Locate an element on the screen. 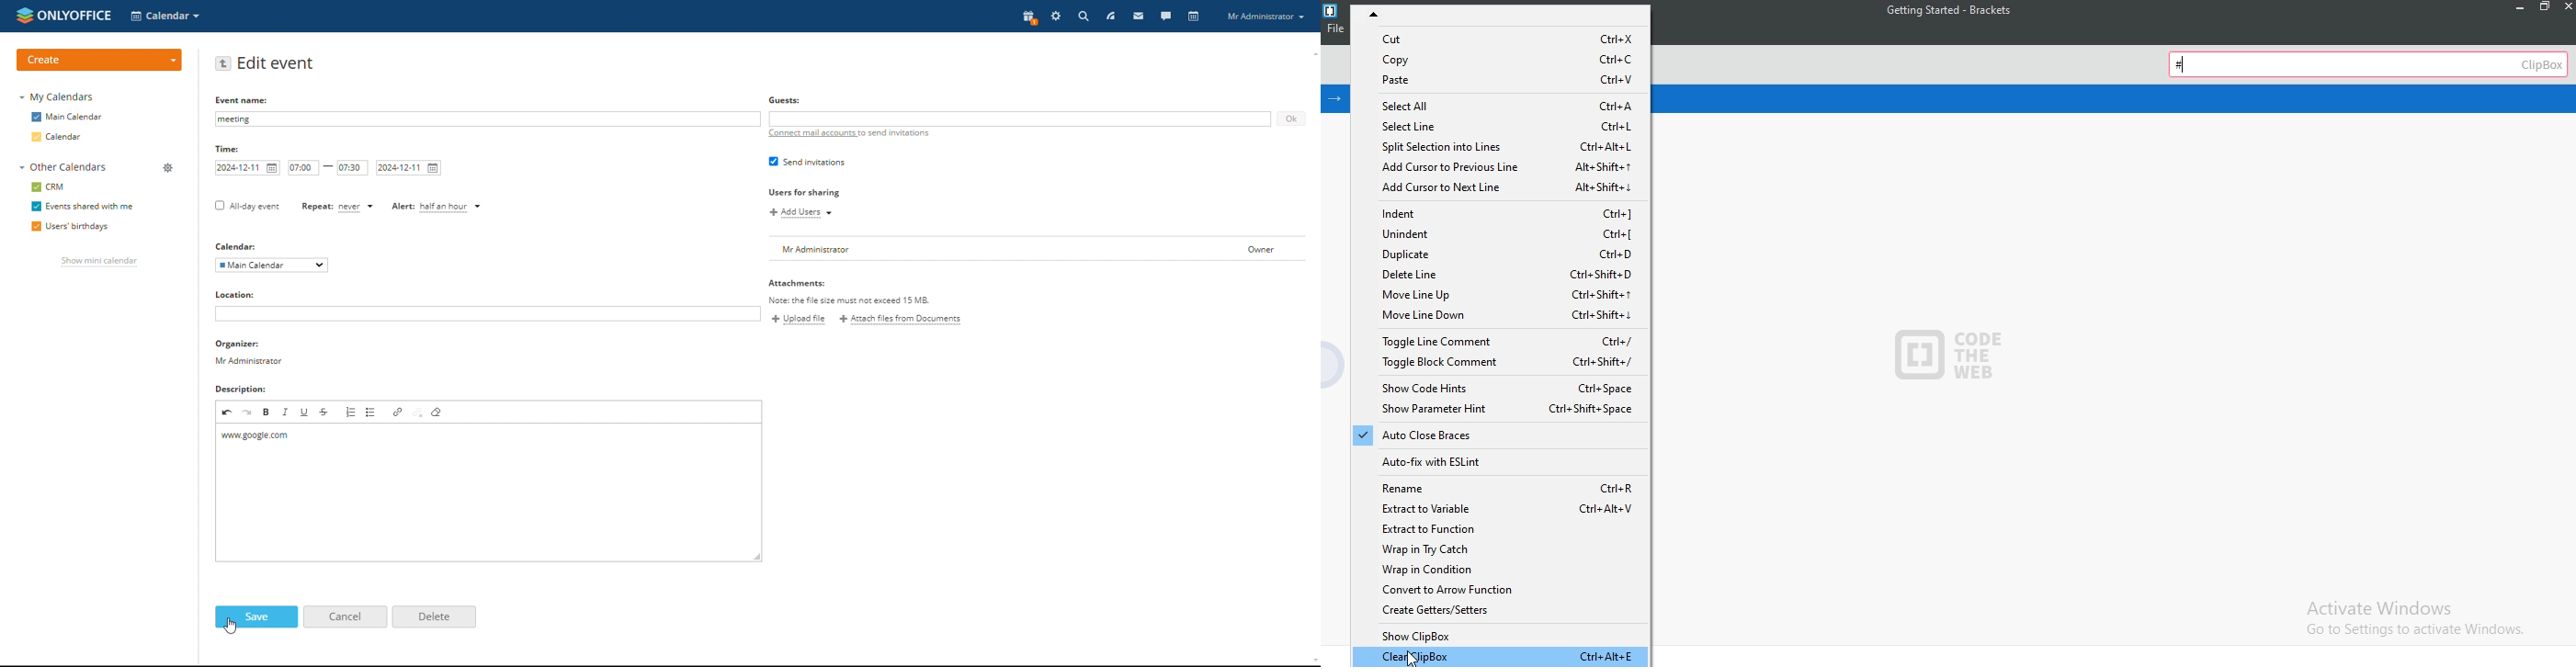 The width and height of the screenshot is (2576, 672). Rename is located at coordinates (1501, 485).